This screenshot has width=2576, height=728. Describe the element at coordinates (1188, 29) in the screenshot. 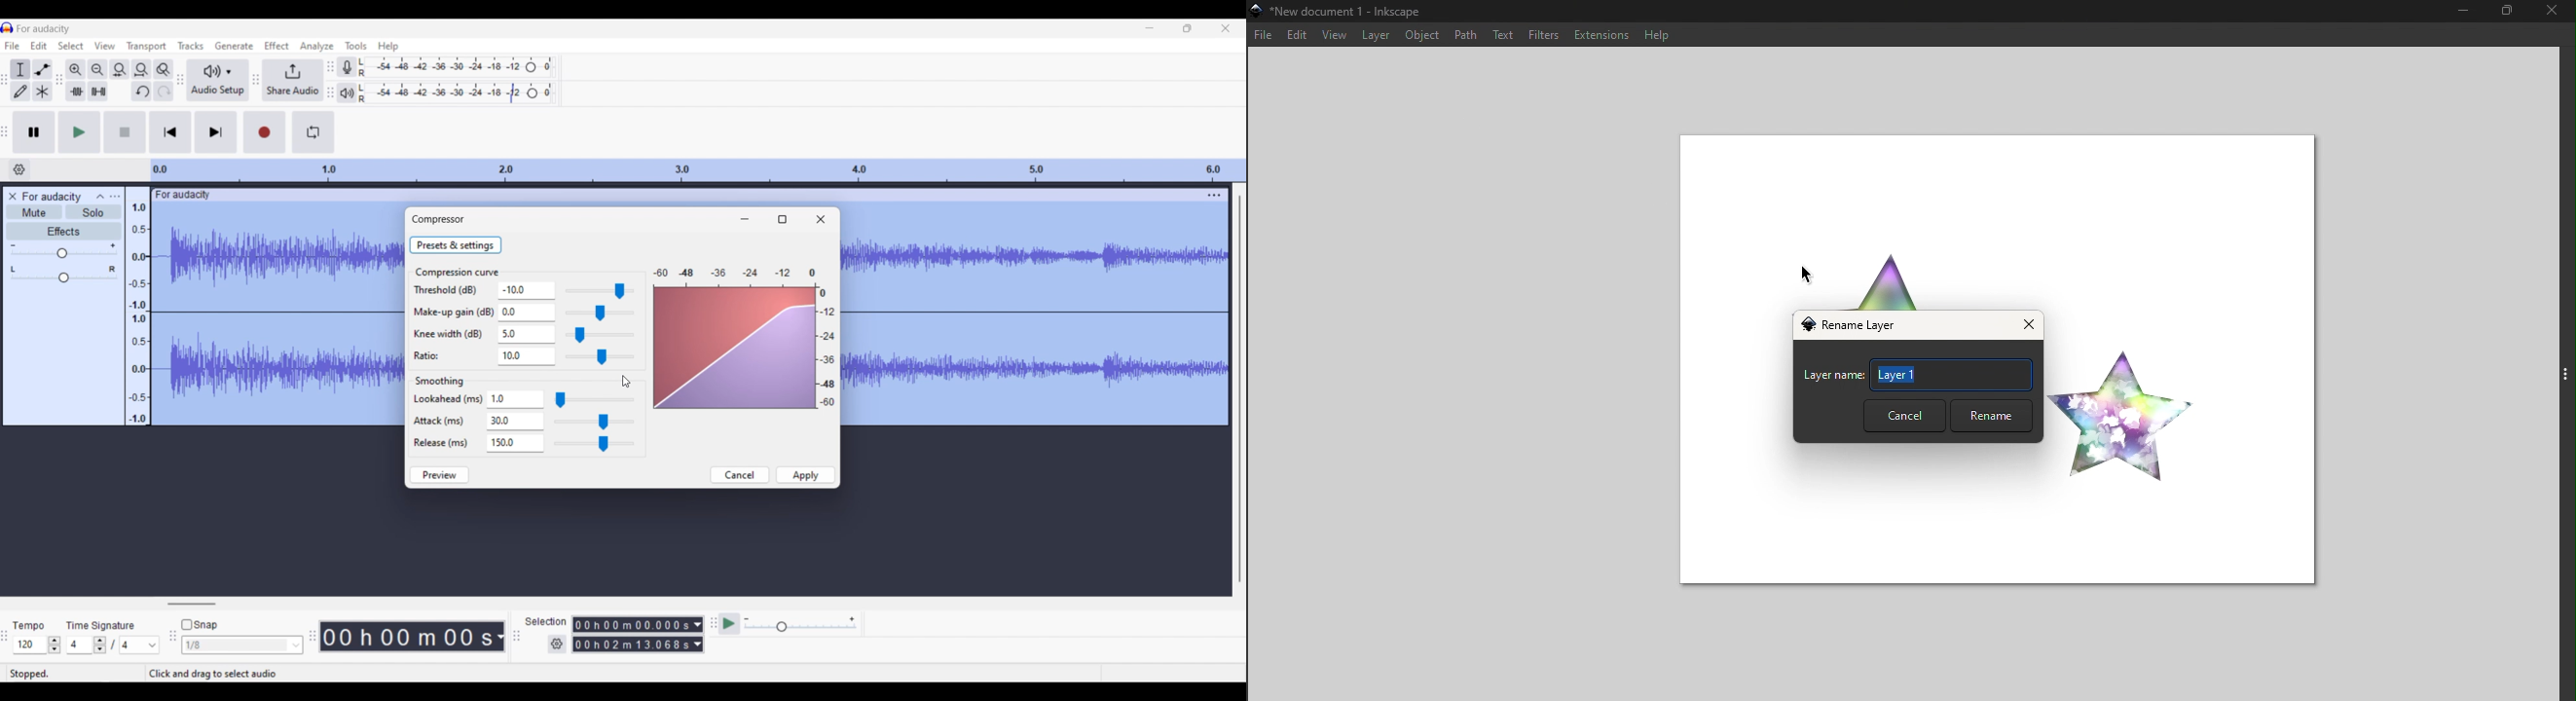

I see `Show in smaller tab` at that location.